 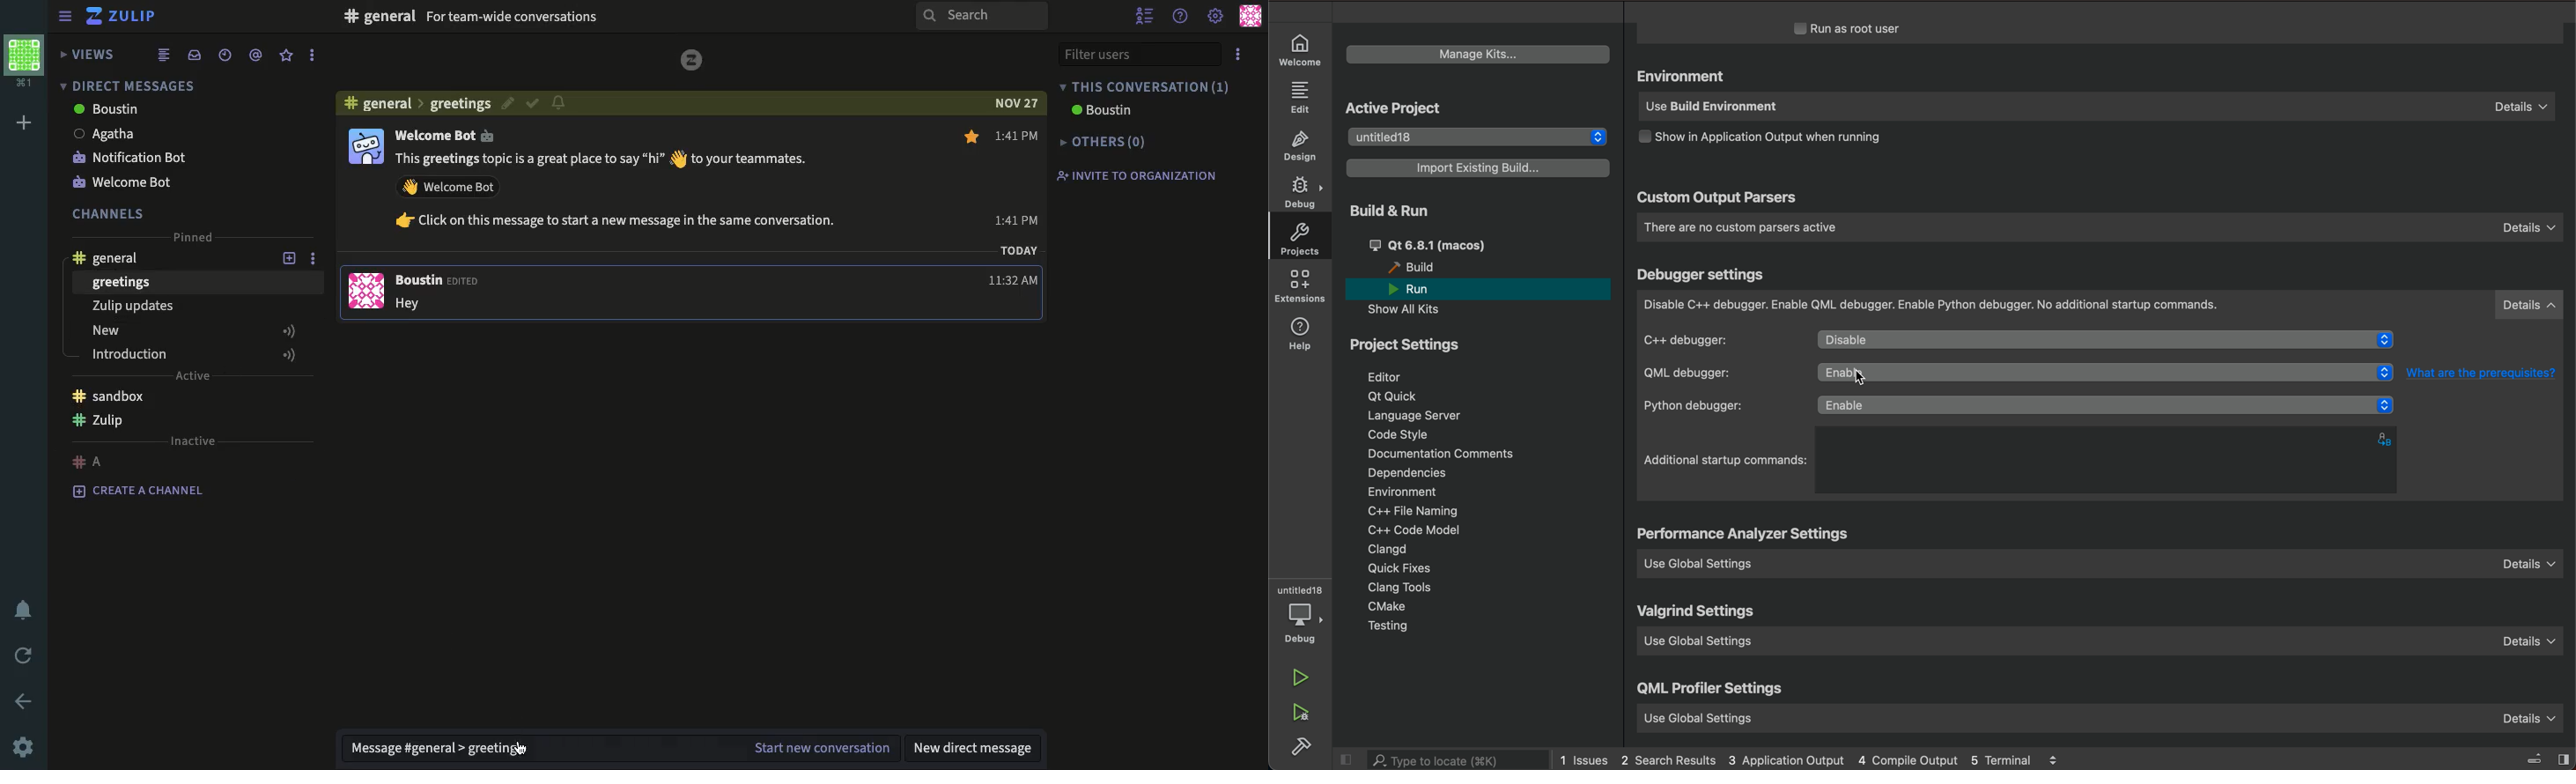 I want to click on notification, so click(x=27, y=611).